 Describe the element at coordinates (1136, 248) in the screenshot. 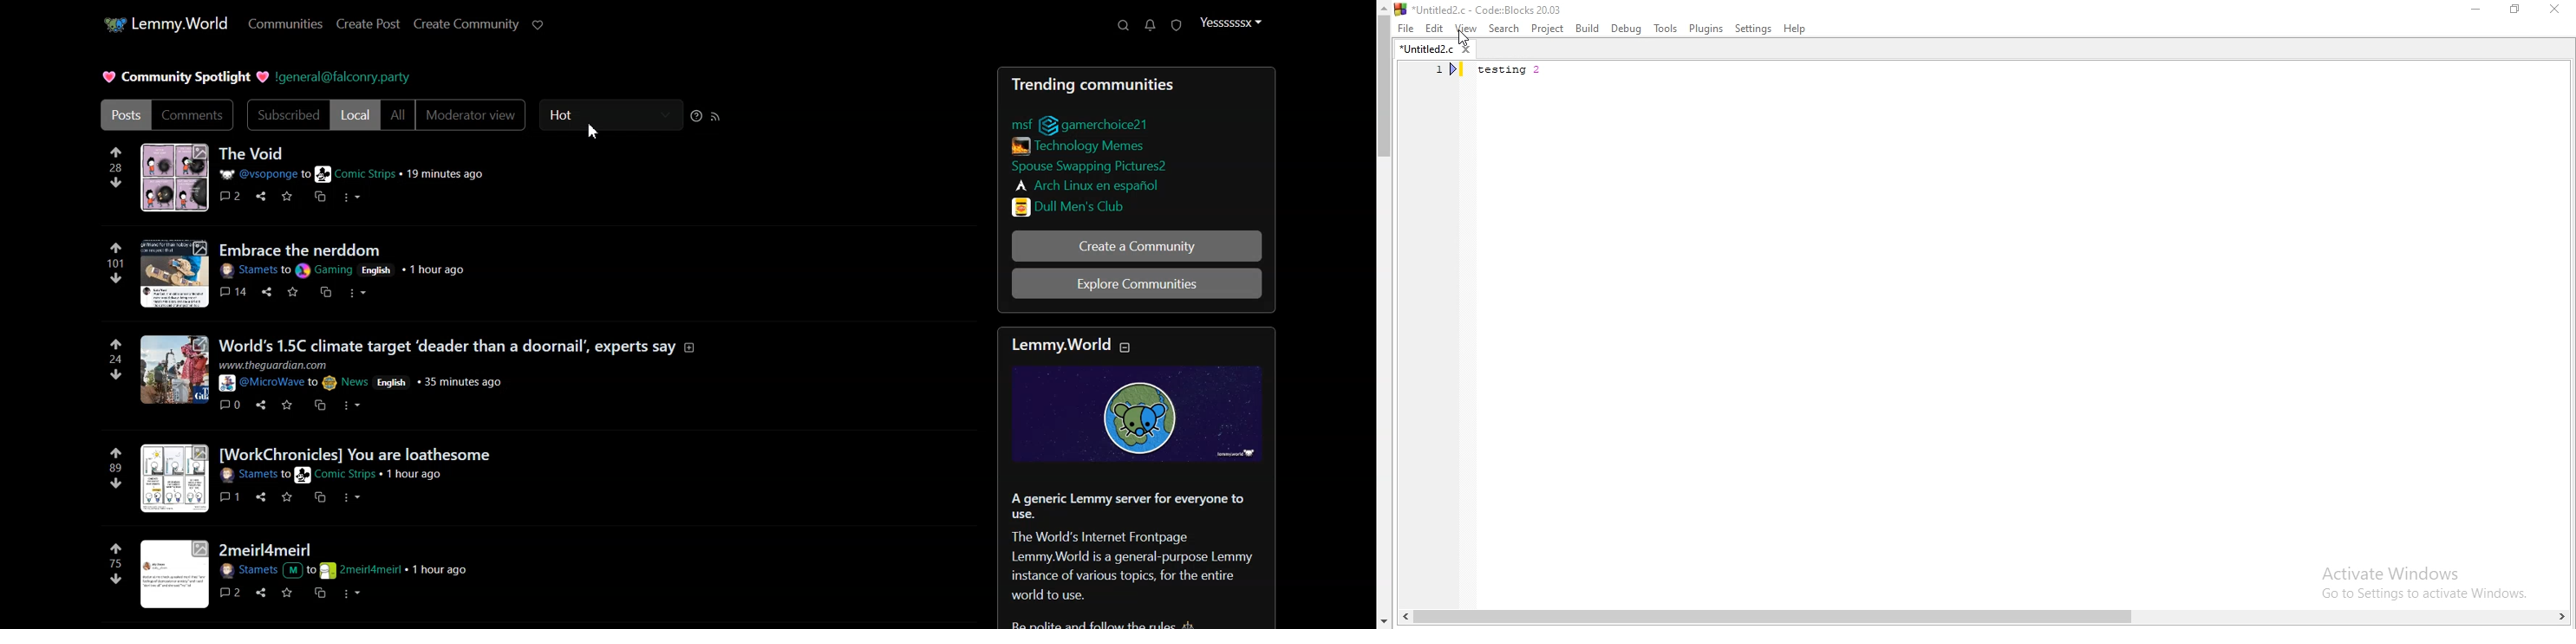

I see `Create a Community` at that location.